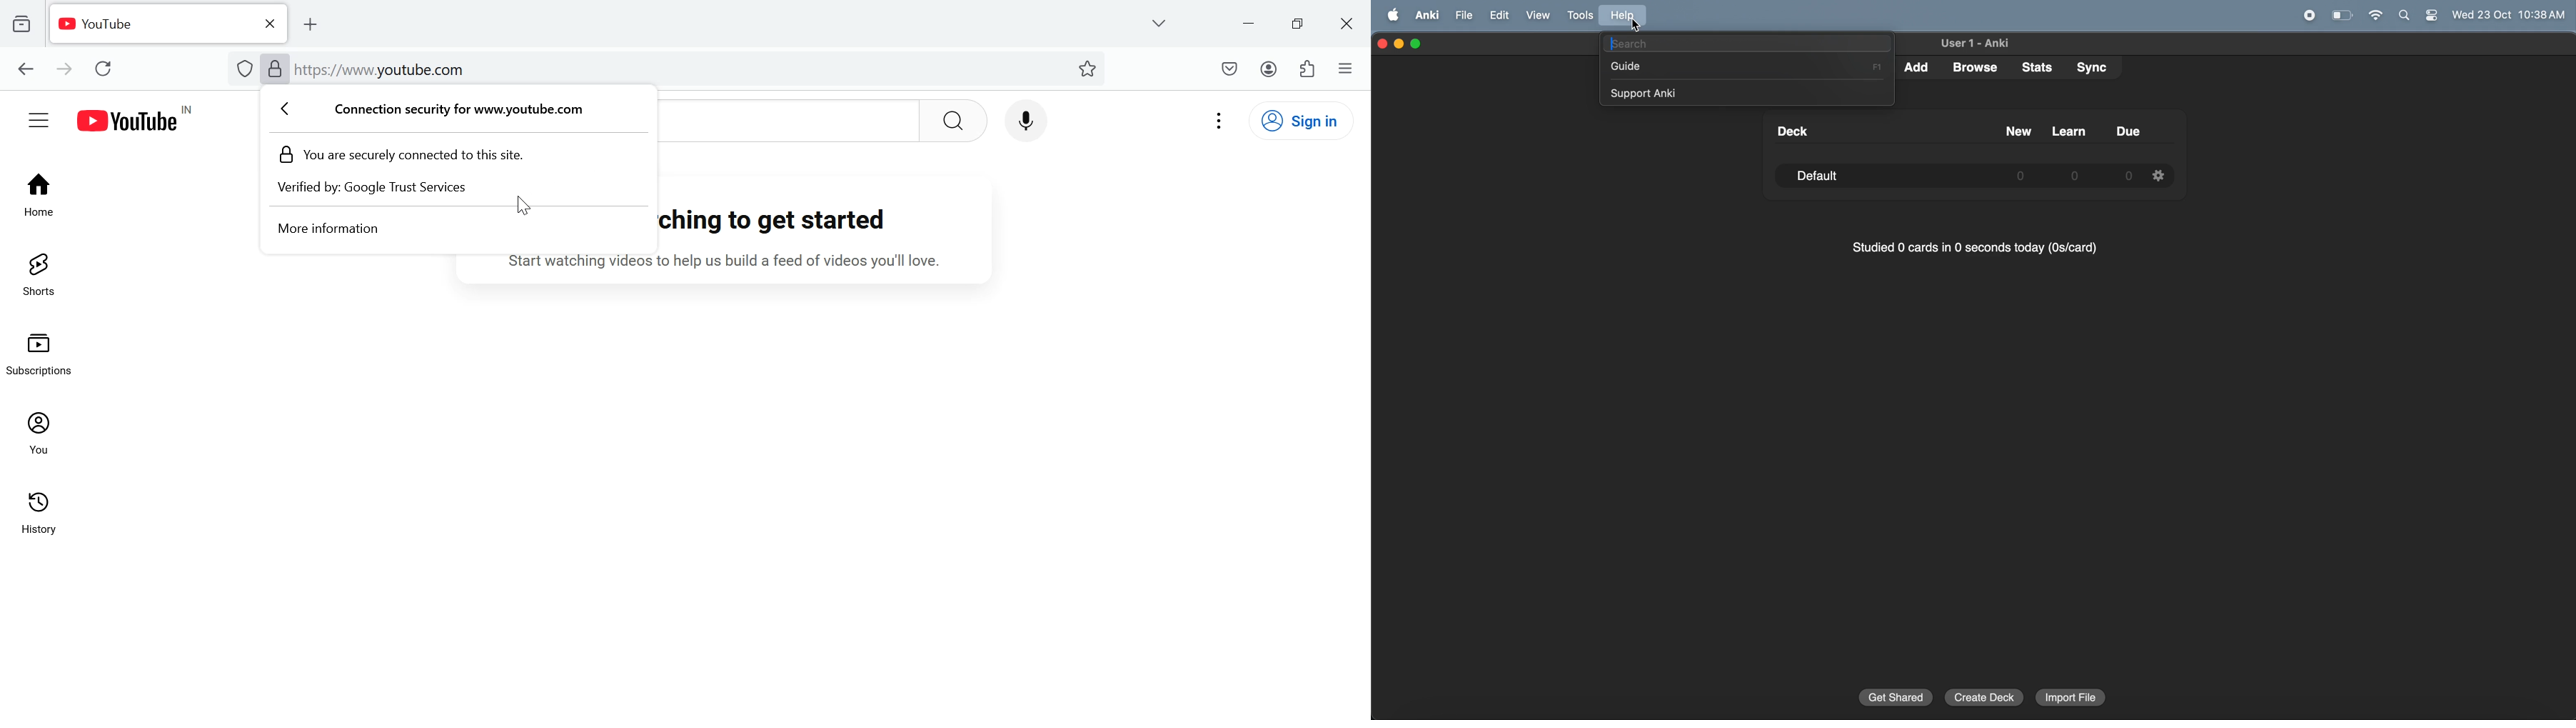  I want to click on edit, so click(1498, 16).